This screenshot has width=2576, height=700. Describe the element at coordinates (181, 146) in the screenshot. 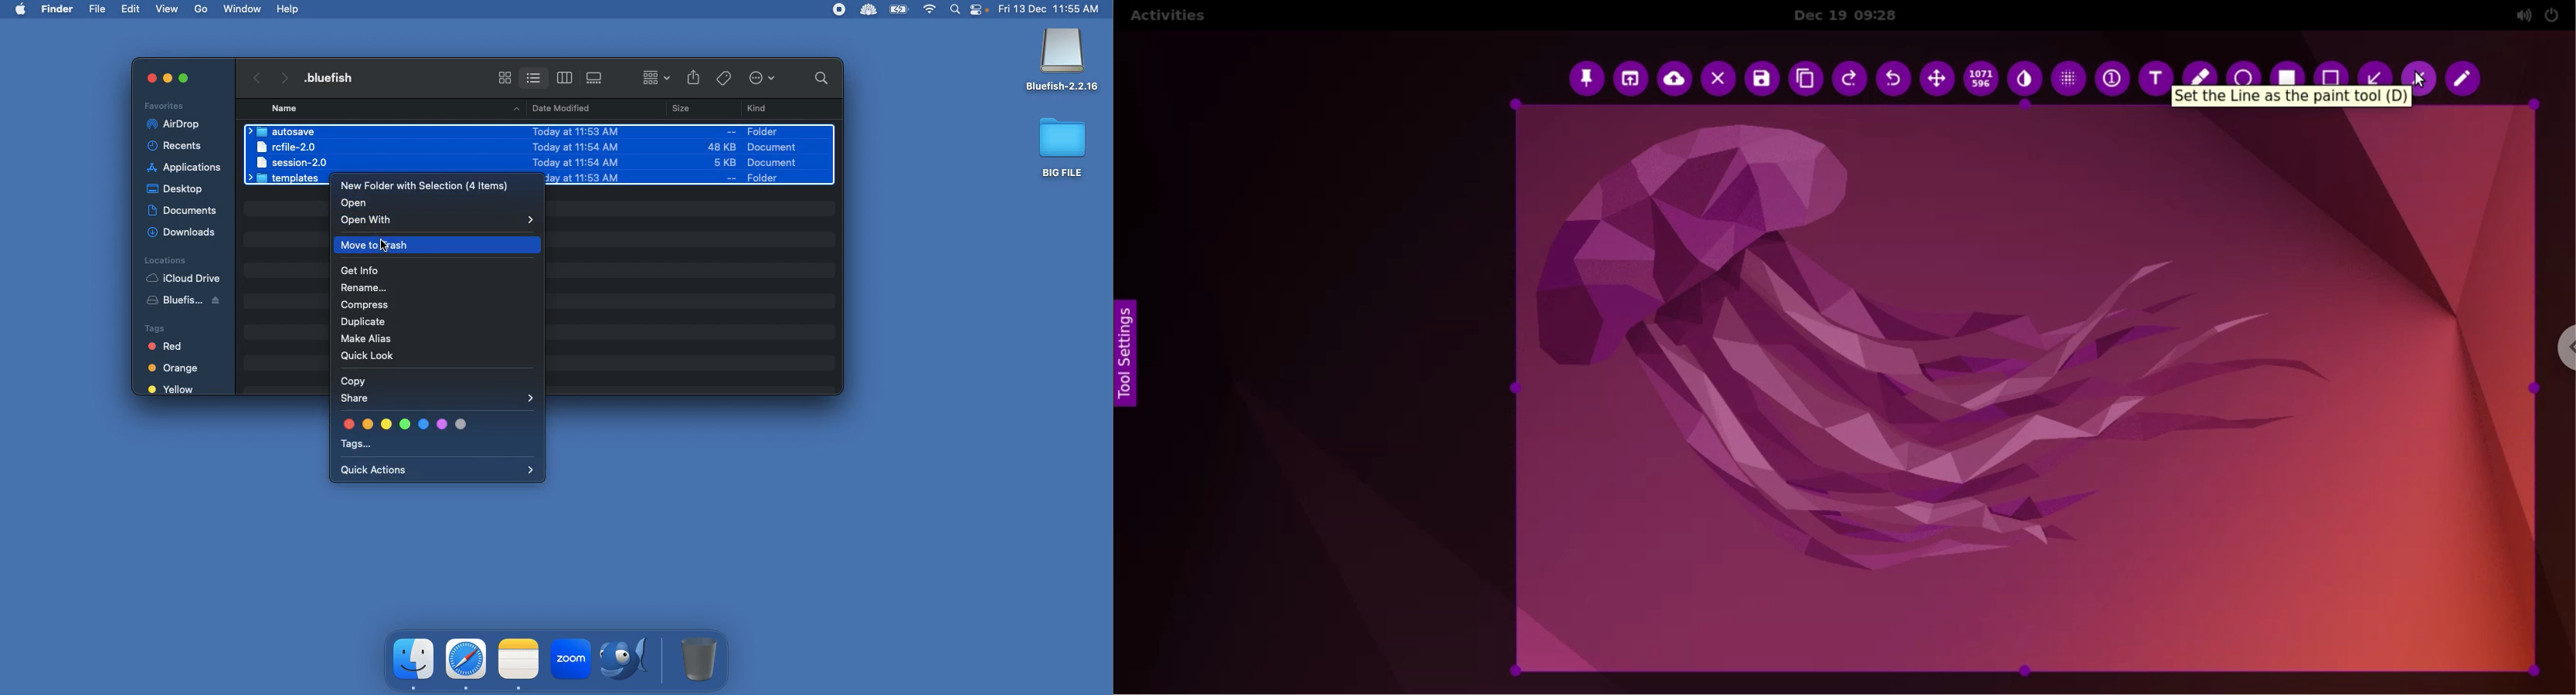

I see `recent` at that location.